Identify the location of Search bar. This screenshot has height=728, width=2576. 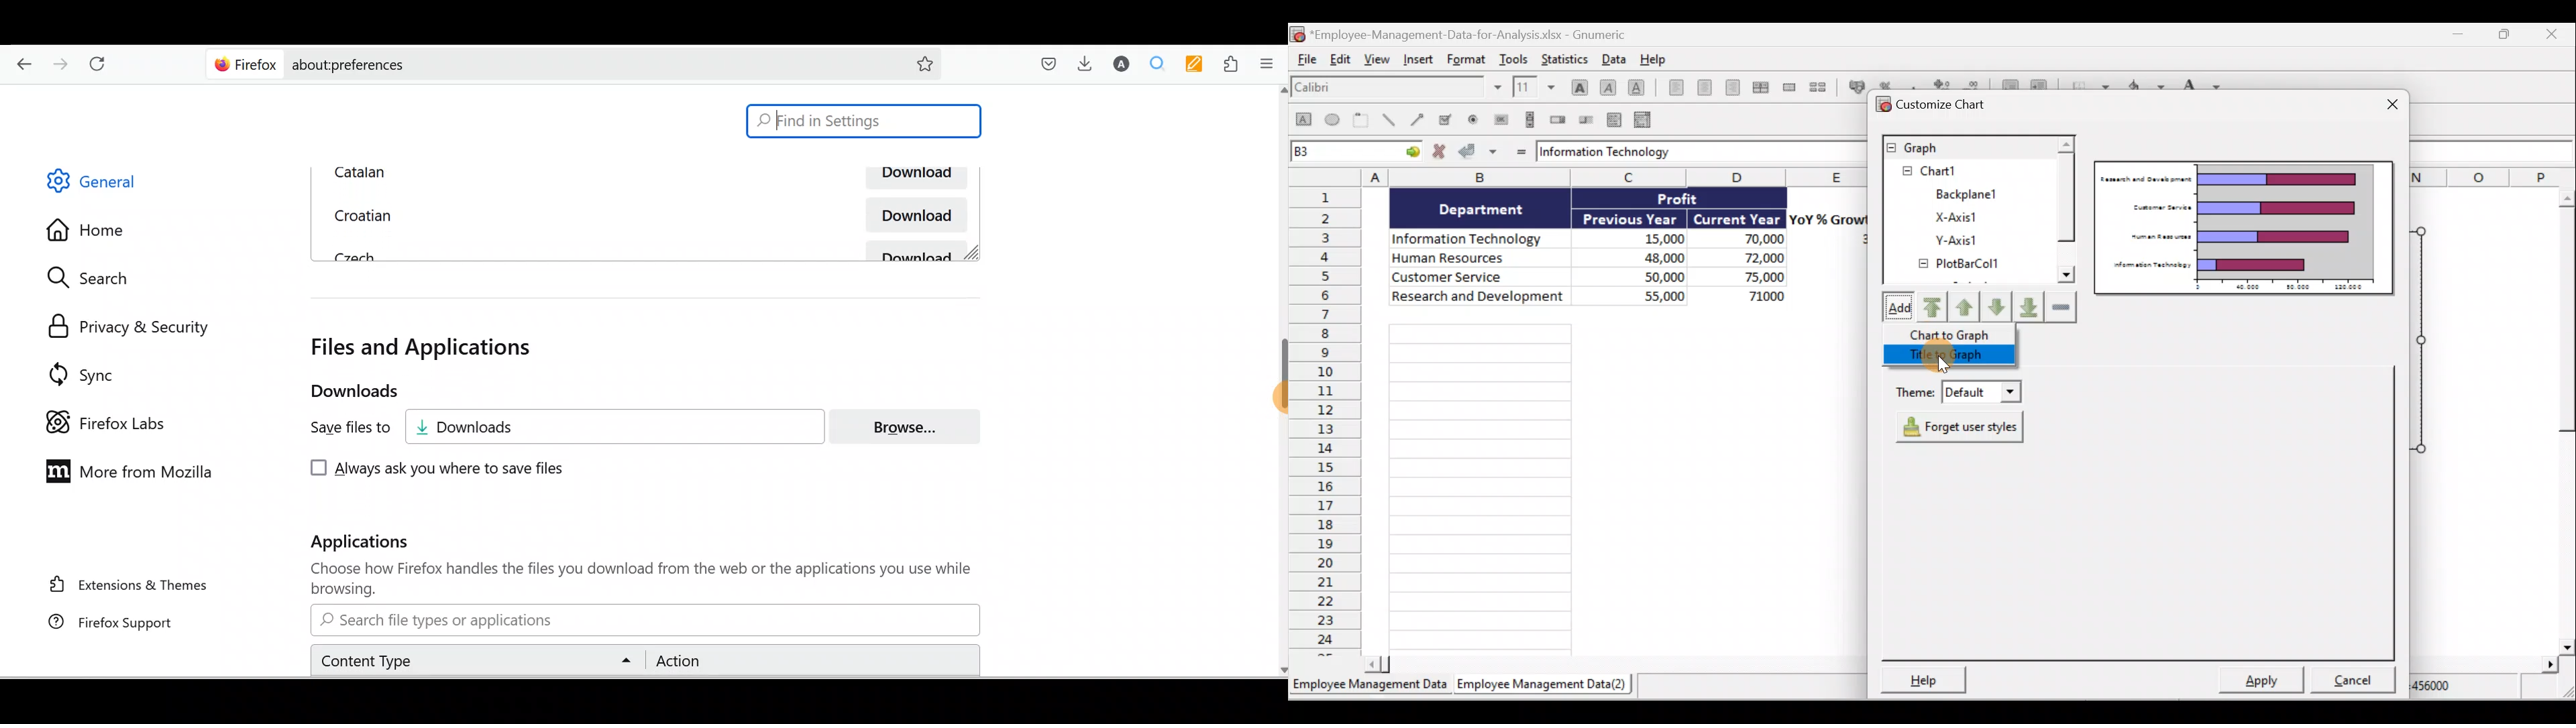
(643, 620).